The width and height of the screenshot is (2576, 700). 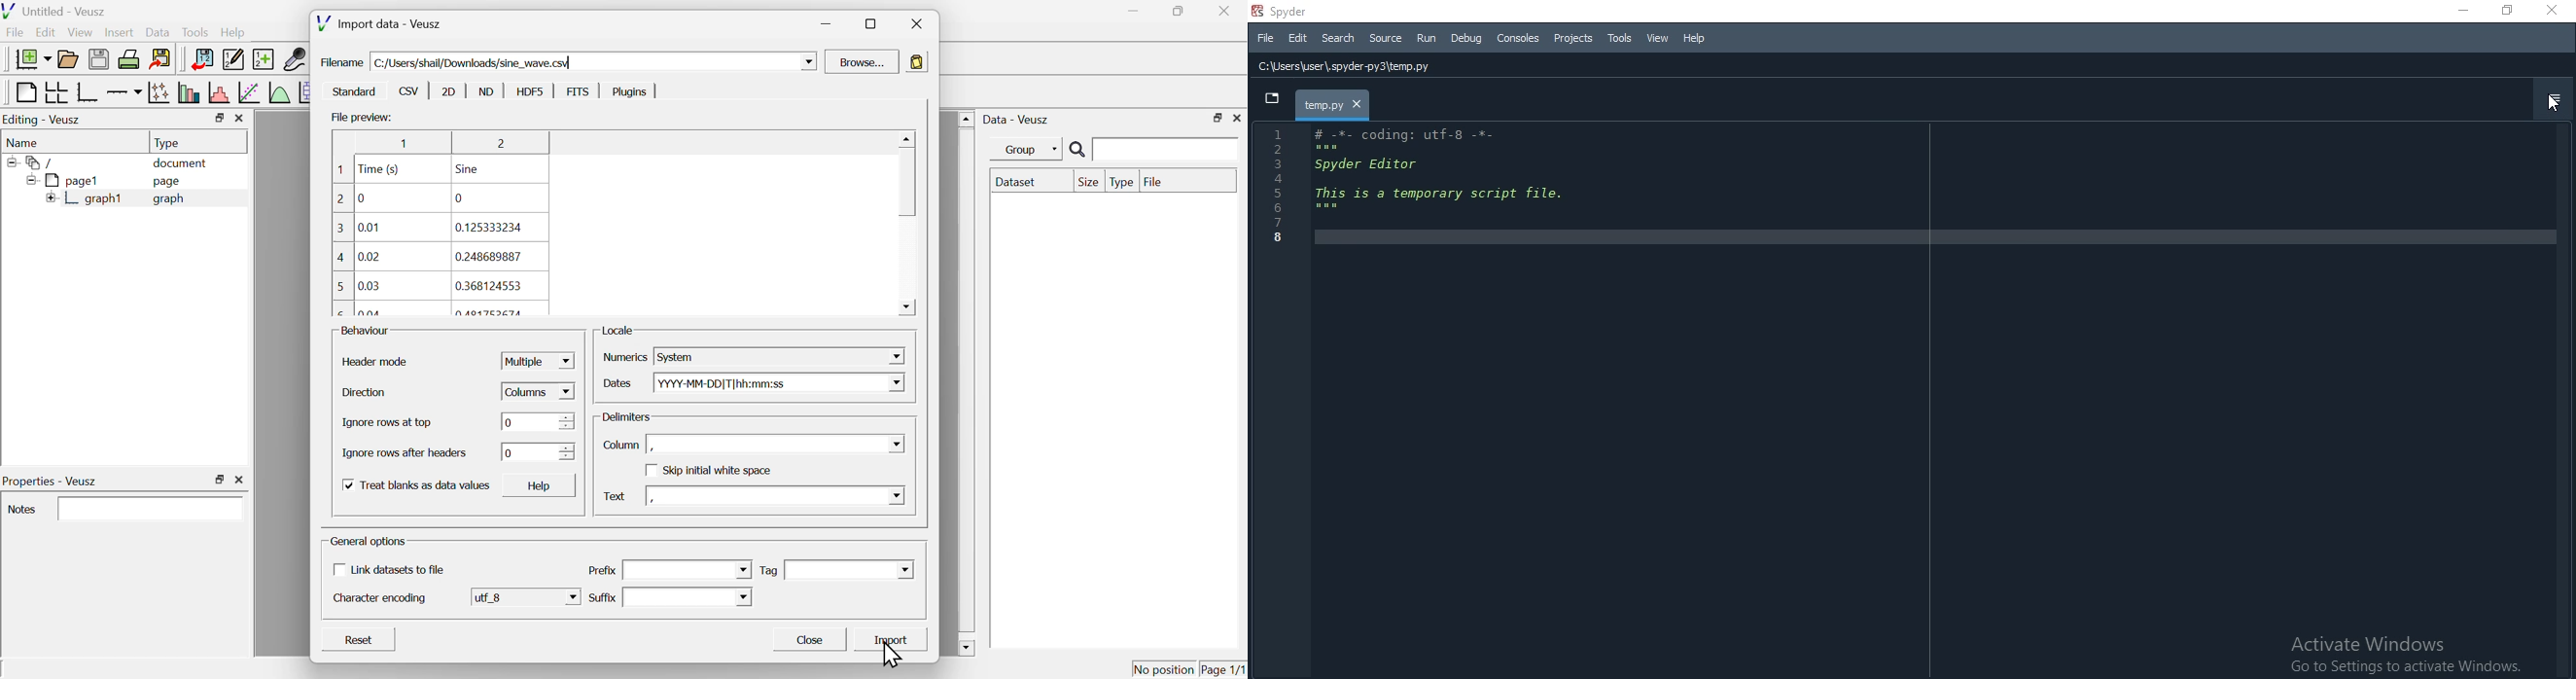 I want to click on Run, so click(x=1425, y=37).